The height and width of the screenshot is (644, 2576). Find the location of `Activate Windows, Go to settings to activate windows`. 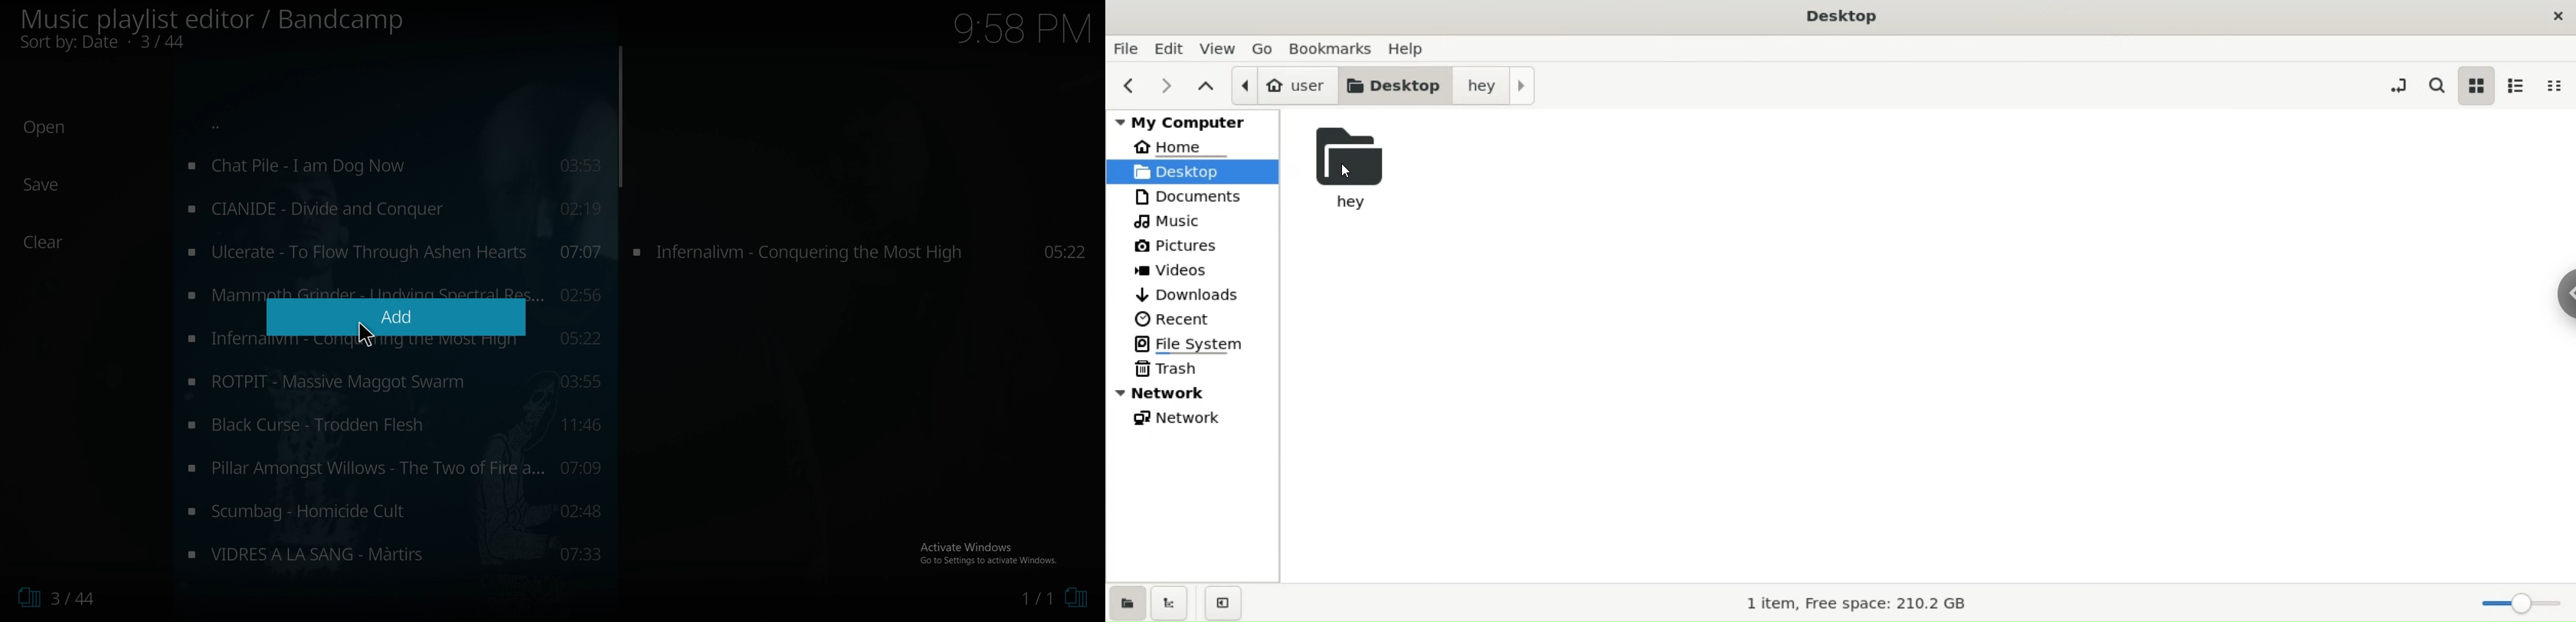

Activate Windows, Go to settings to activate windows is located at coordinates (991, 553).